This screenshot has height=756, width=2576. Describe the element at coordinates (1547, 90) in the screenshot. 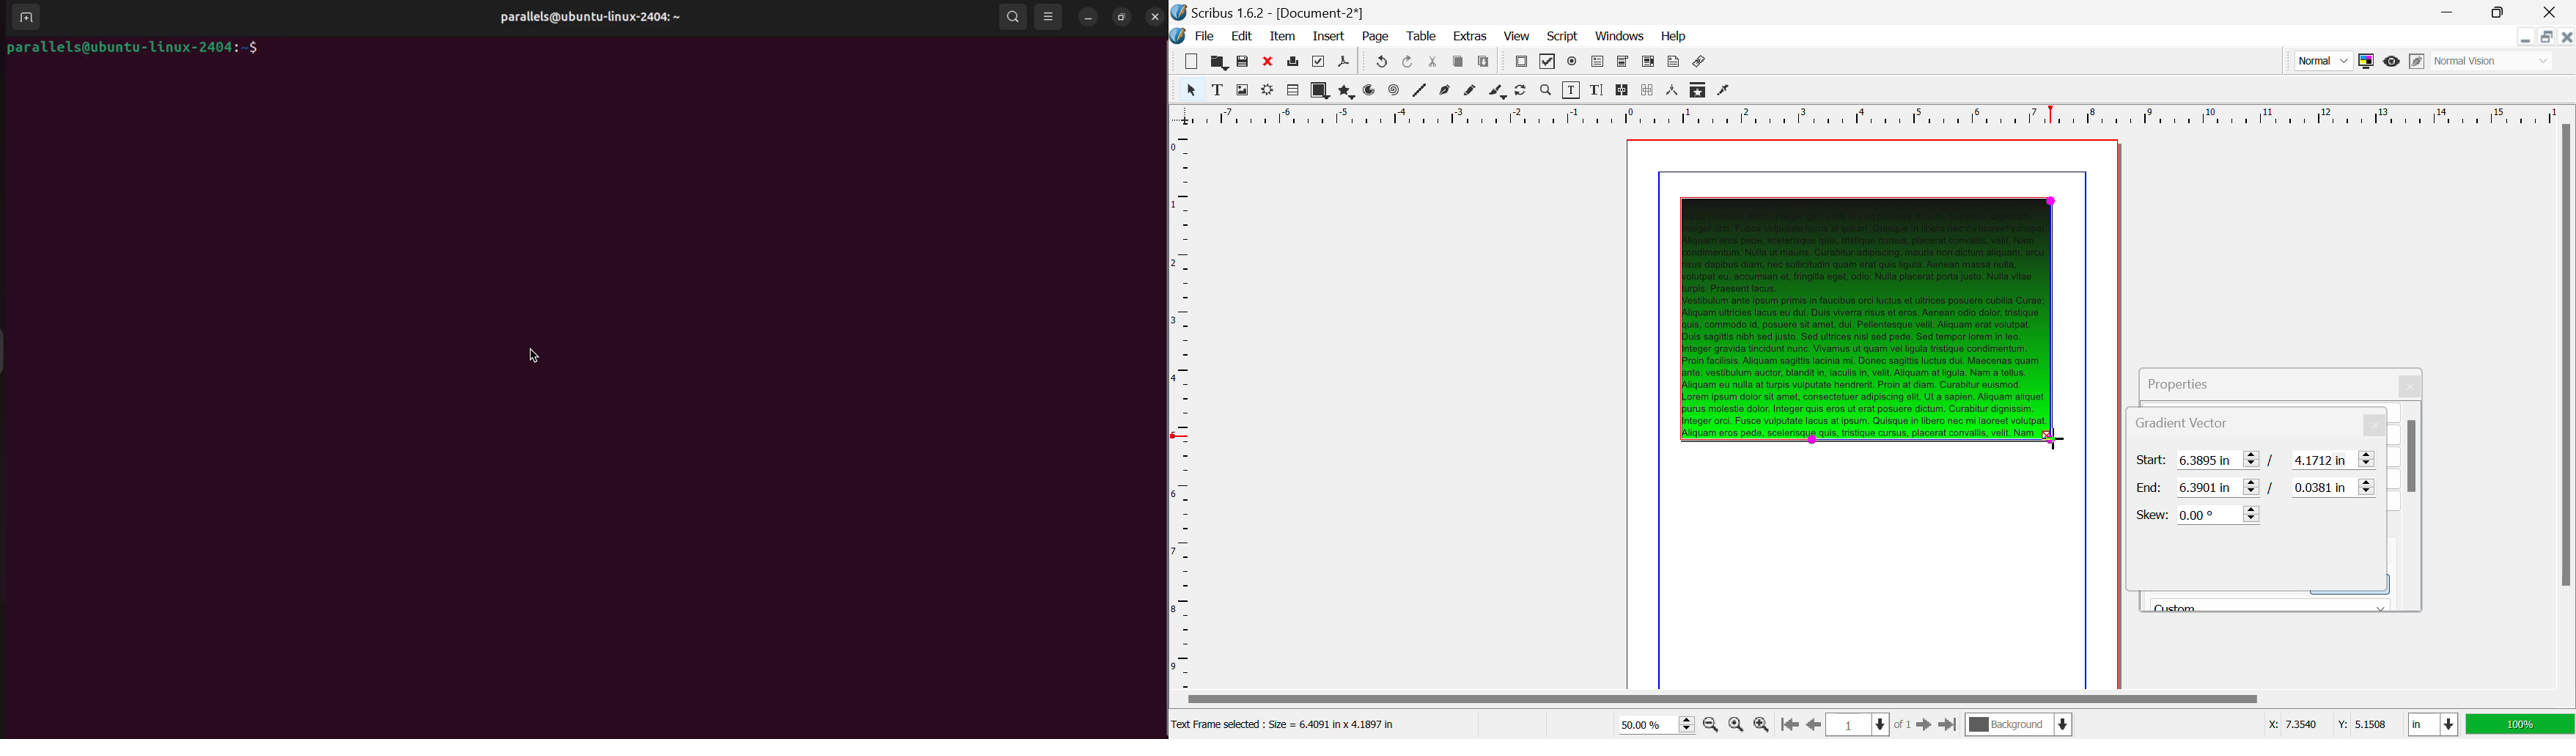

I see `Zoom` at that location.